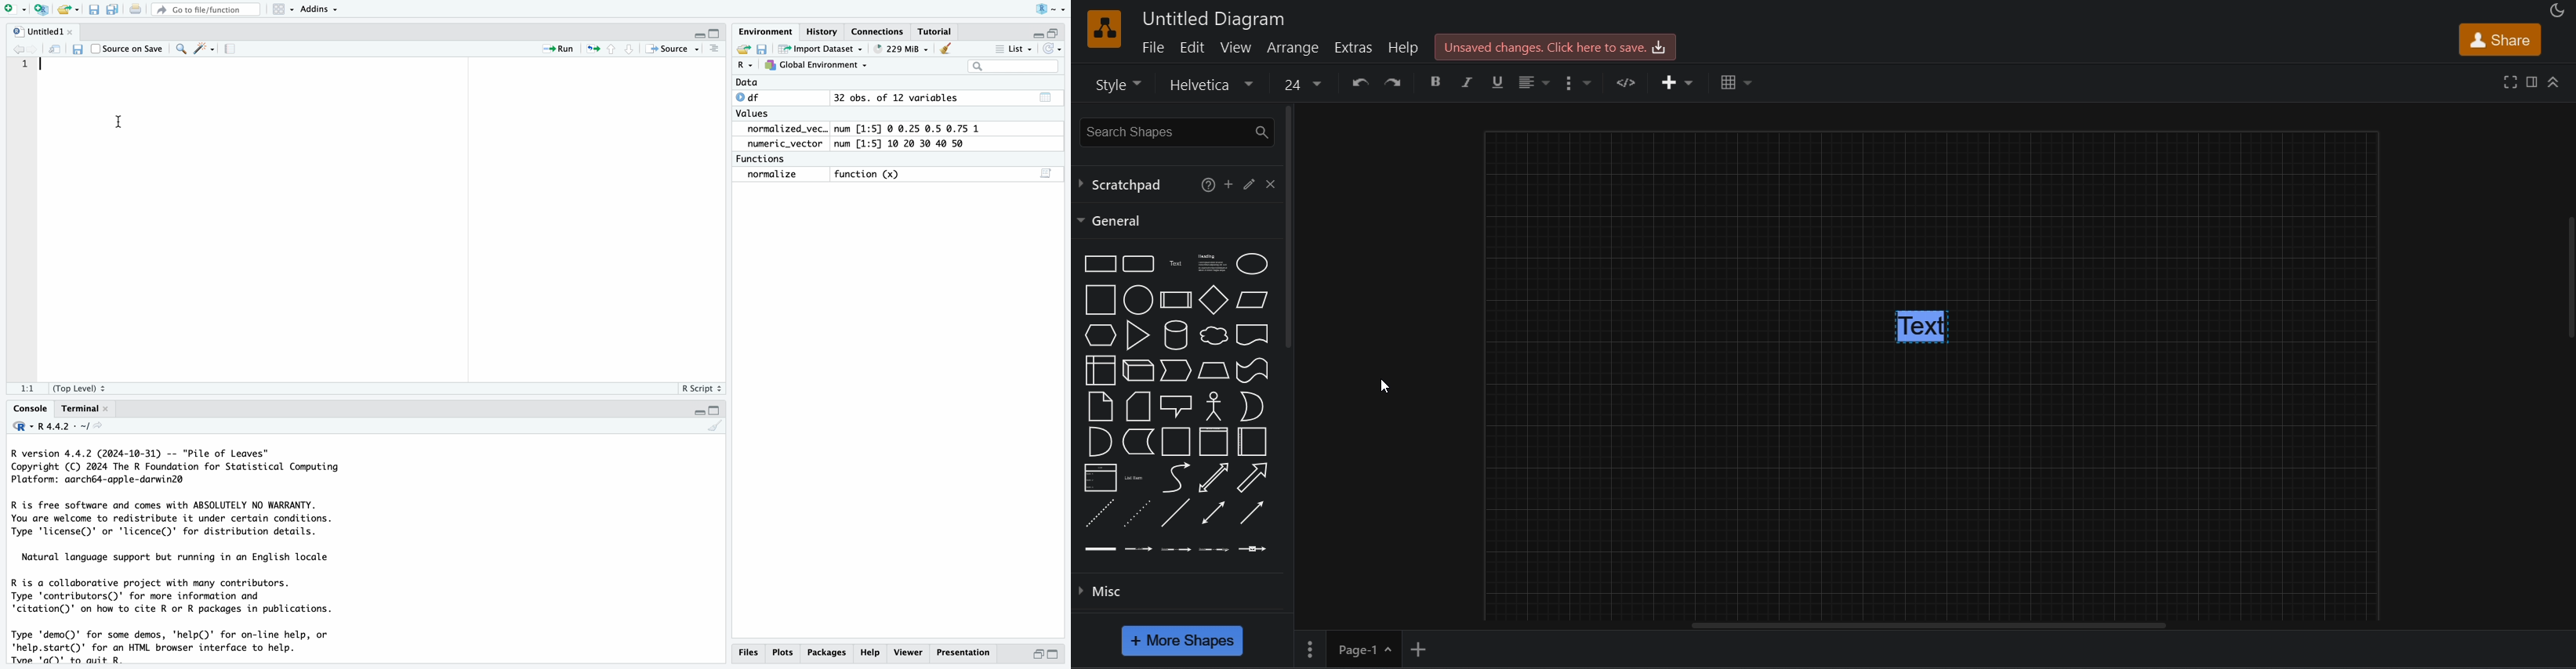 The width and height of the screenshot is (2576, 672). I want to click on edit, so click(1192, 47).